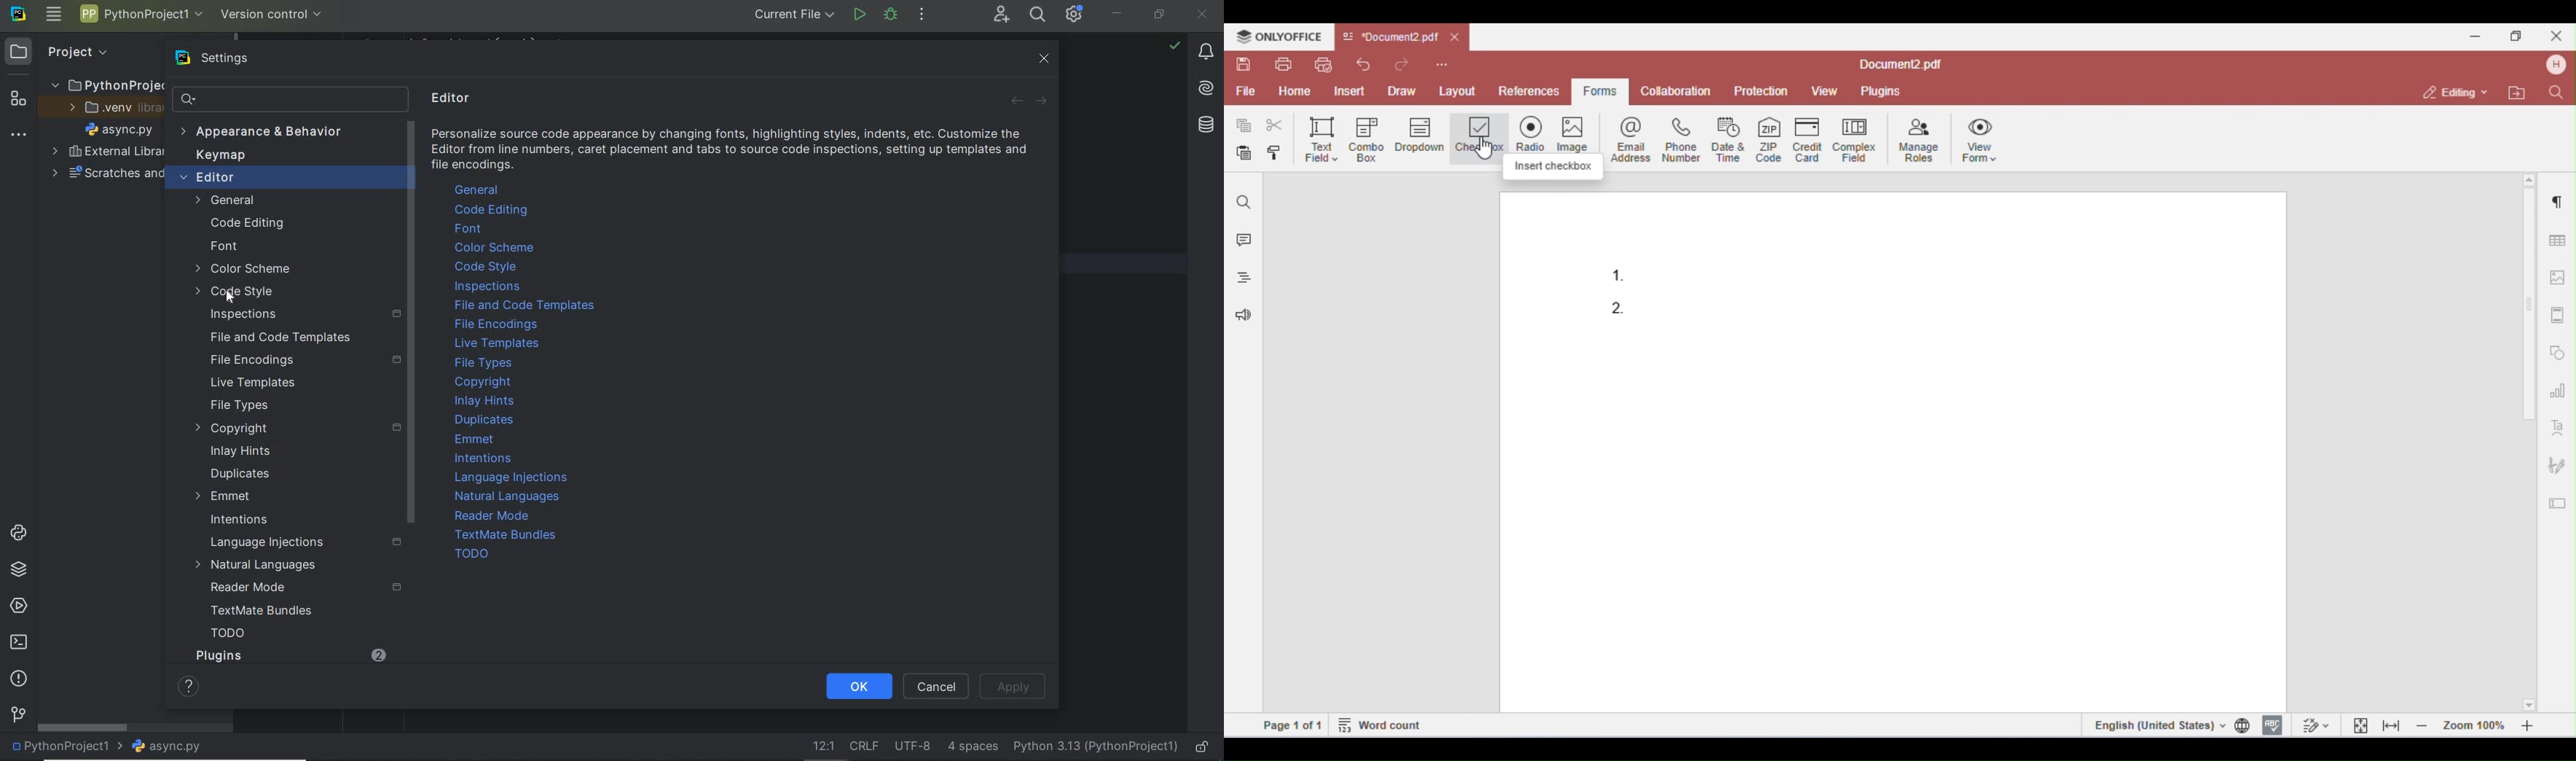 The width and height of the screenshot is (2576, 784). Describe the element at coordinates (17, 715) in the screenshot. I see `version control` at that location.